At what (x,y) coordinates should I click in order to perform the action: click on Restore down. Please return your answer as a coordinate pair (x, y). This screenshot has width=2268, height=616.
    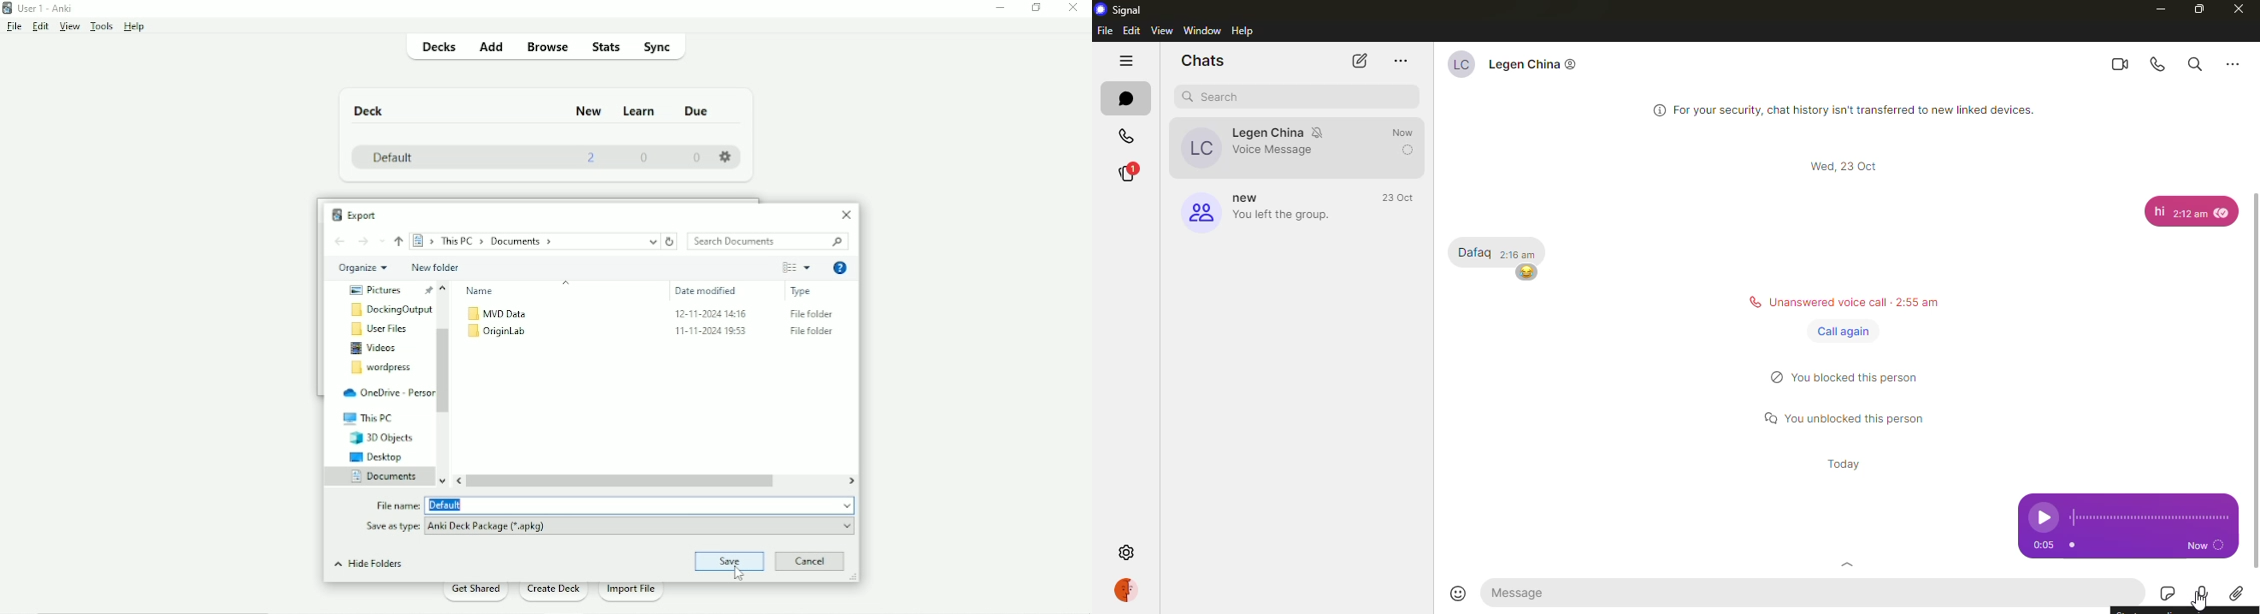
    Looking at the image, I should click on (1037, 7).